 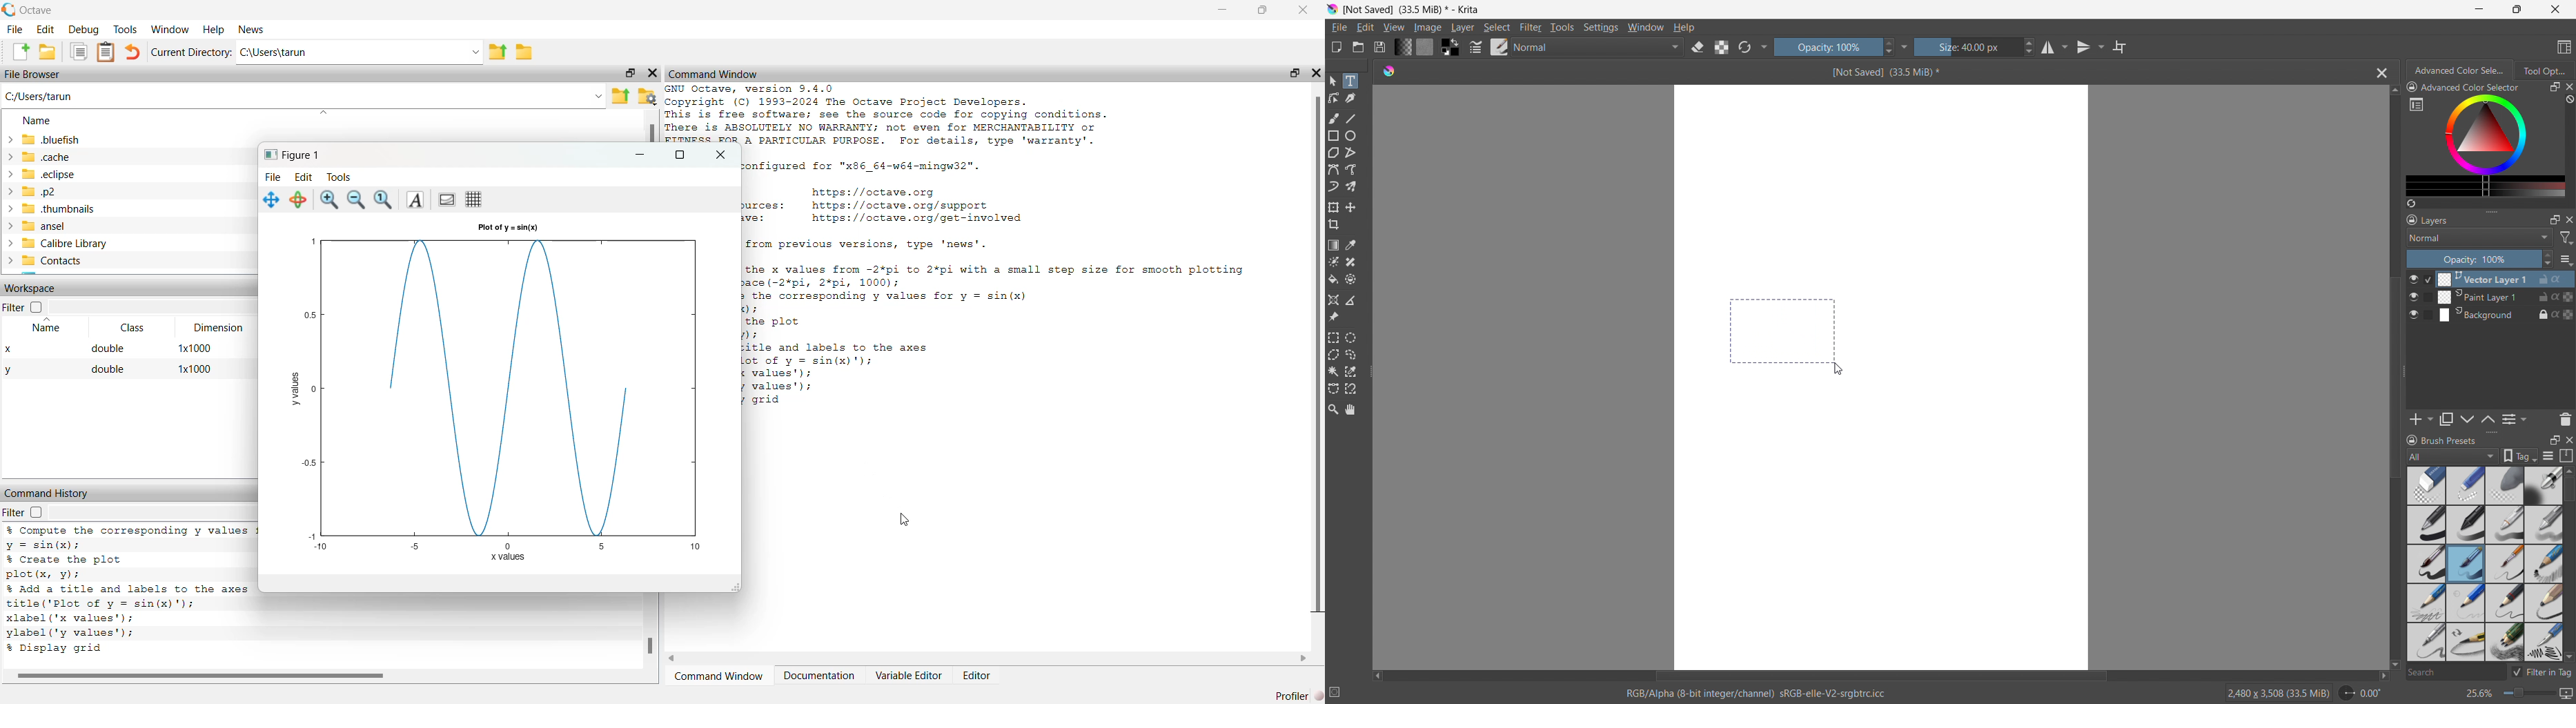 I want to click on GNU Octave, version 9.4.0, so click(x=751, y=88).